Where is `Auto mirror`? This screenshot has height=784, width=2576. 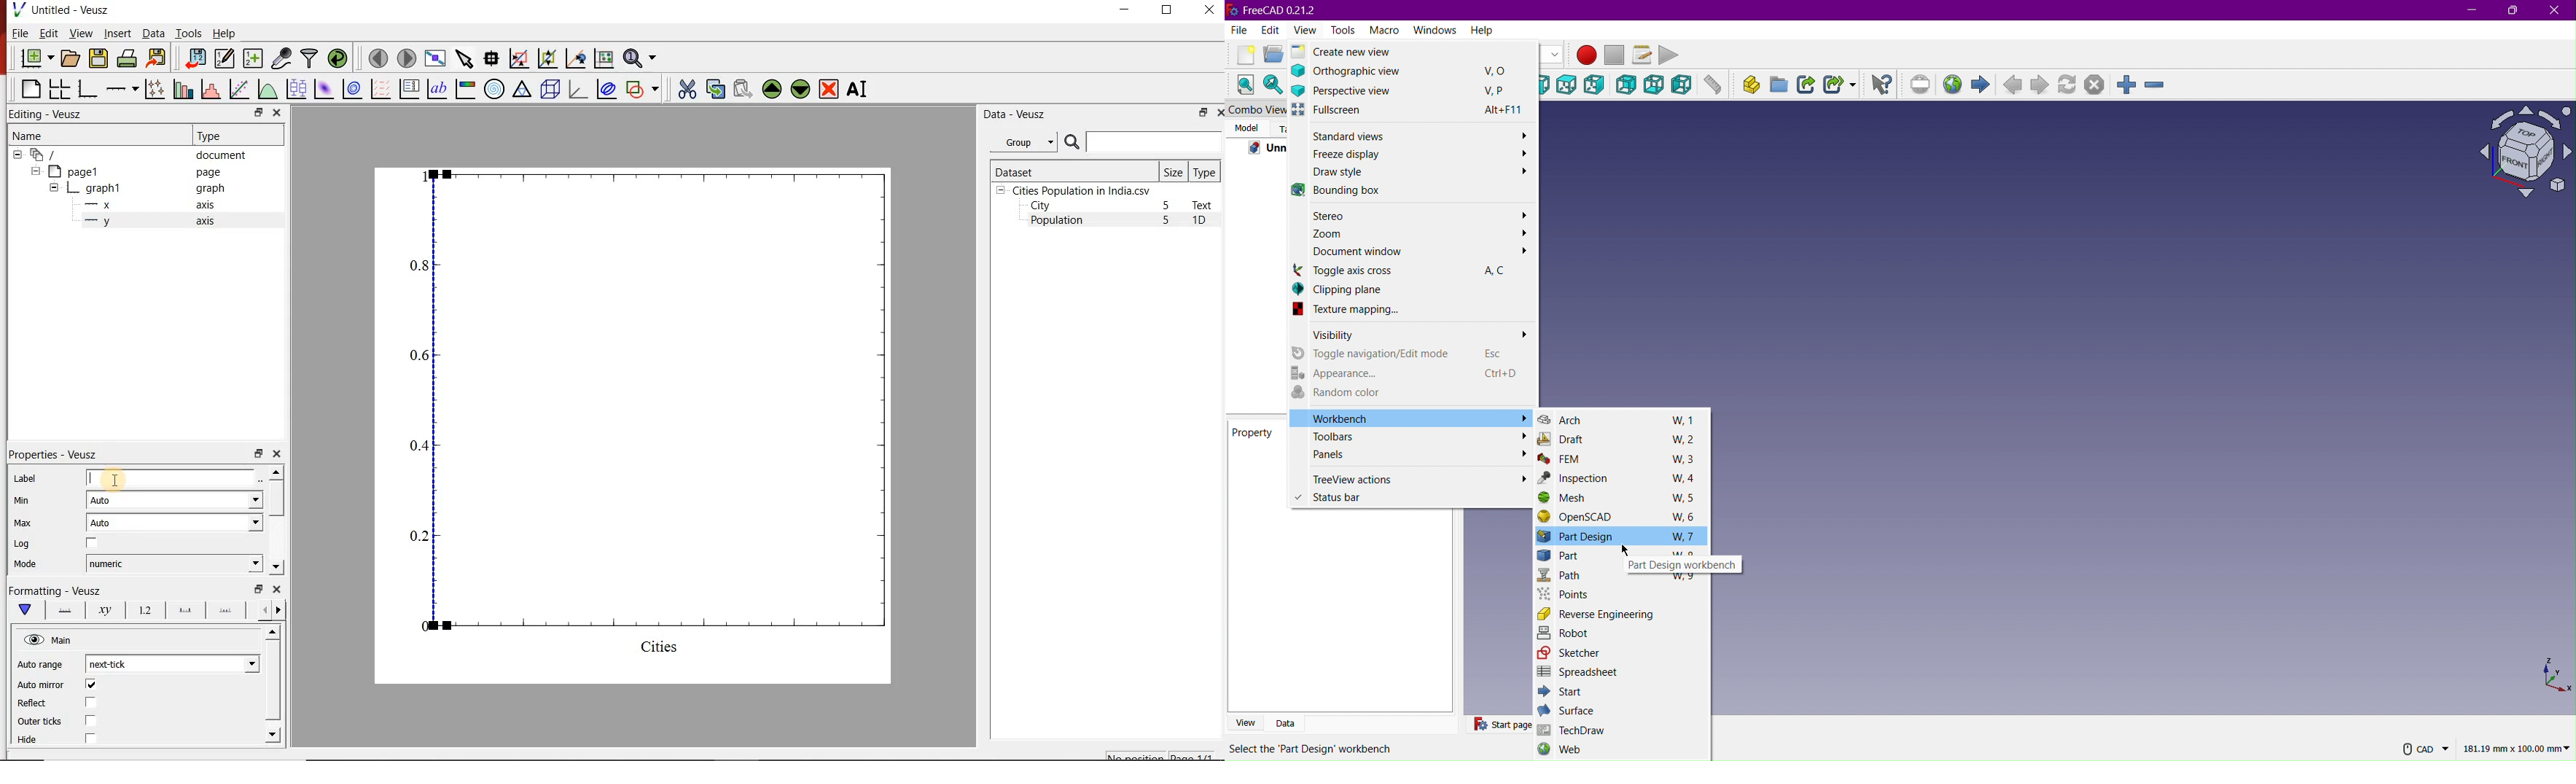
Auto mirror is located at coordinates (42, 684).